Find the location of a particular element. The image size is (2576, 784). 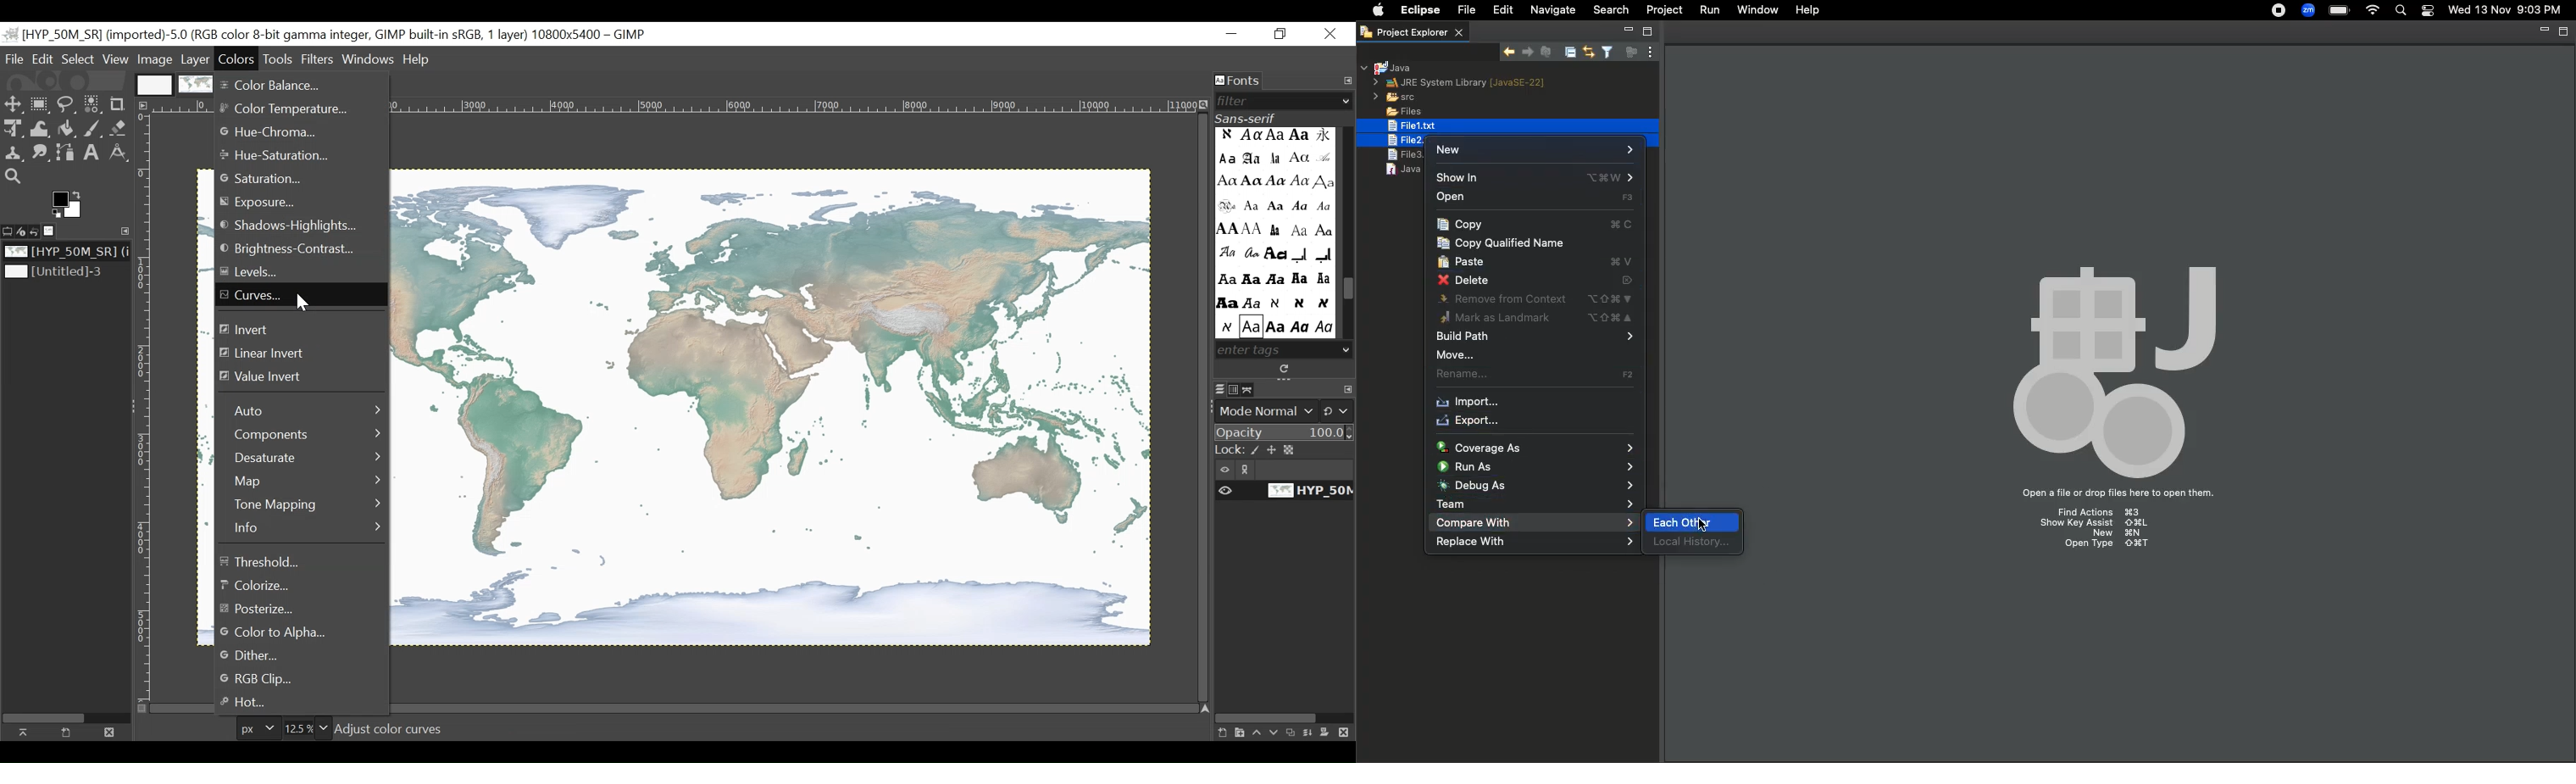

Image is located at coordinates (54, 231).